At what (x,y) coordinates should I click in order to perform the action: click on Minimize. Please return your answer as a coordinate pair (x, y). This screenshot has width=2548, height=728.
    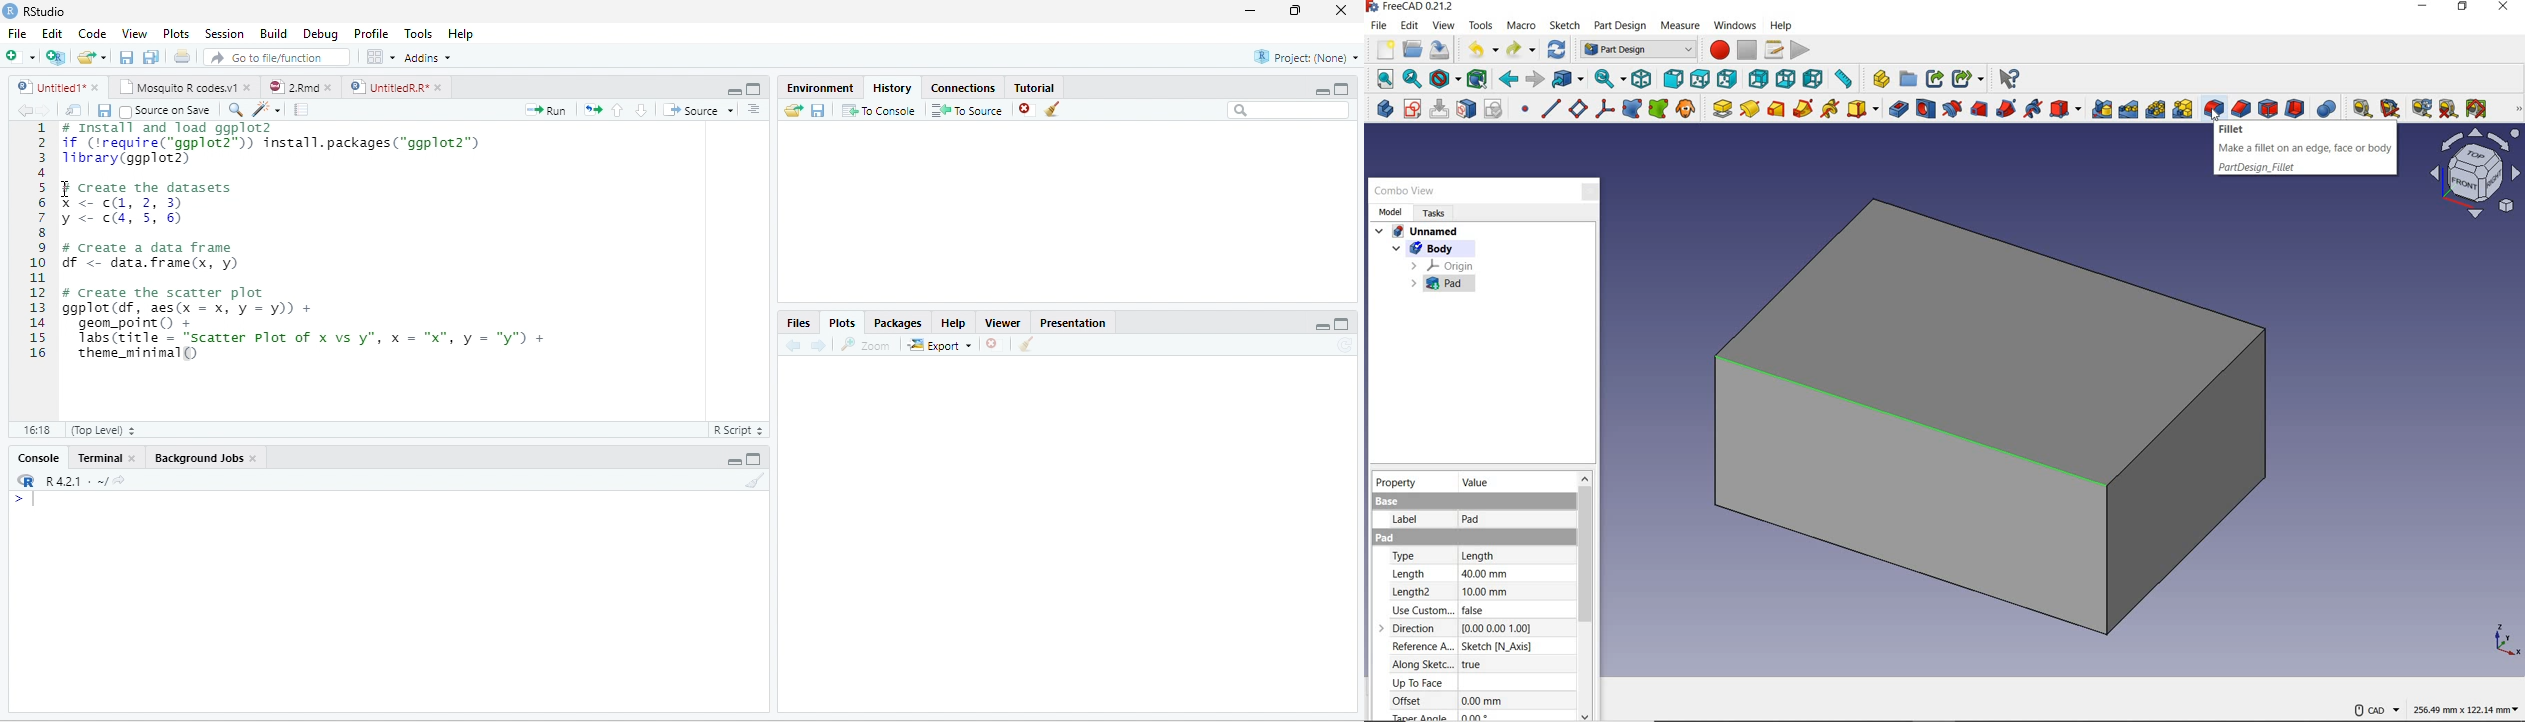
    Looking at the image, I should click on (732, 90).